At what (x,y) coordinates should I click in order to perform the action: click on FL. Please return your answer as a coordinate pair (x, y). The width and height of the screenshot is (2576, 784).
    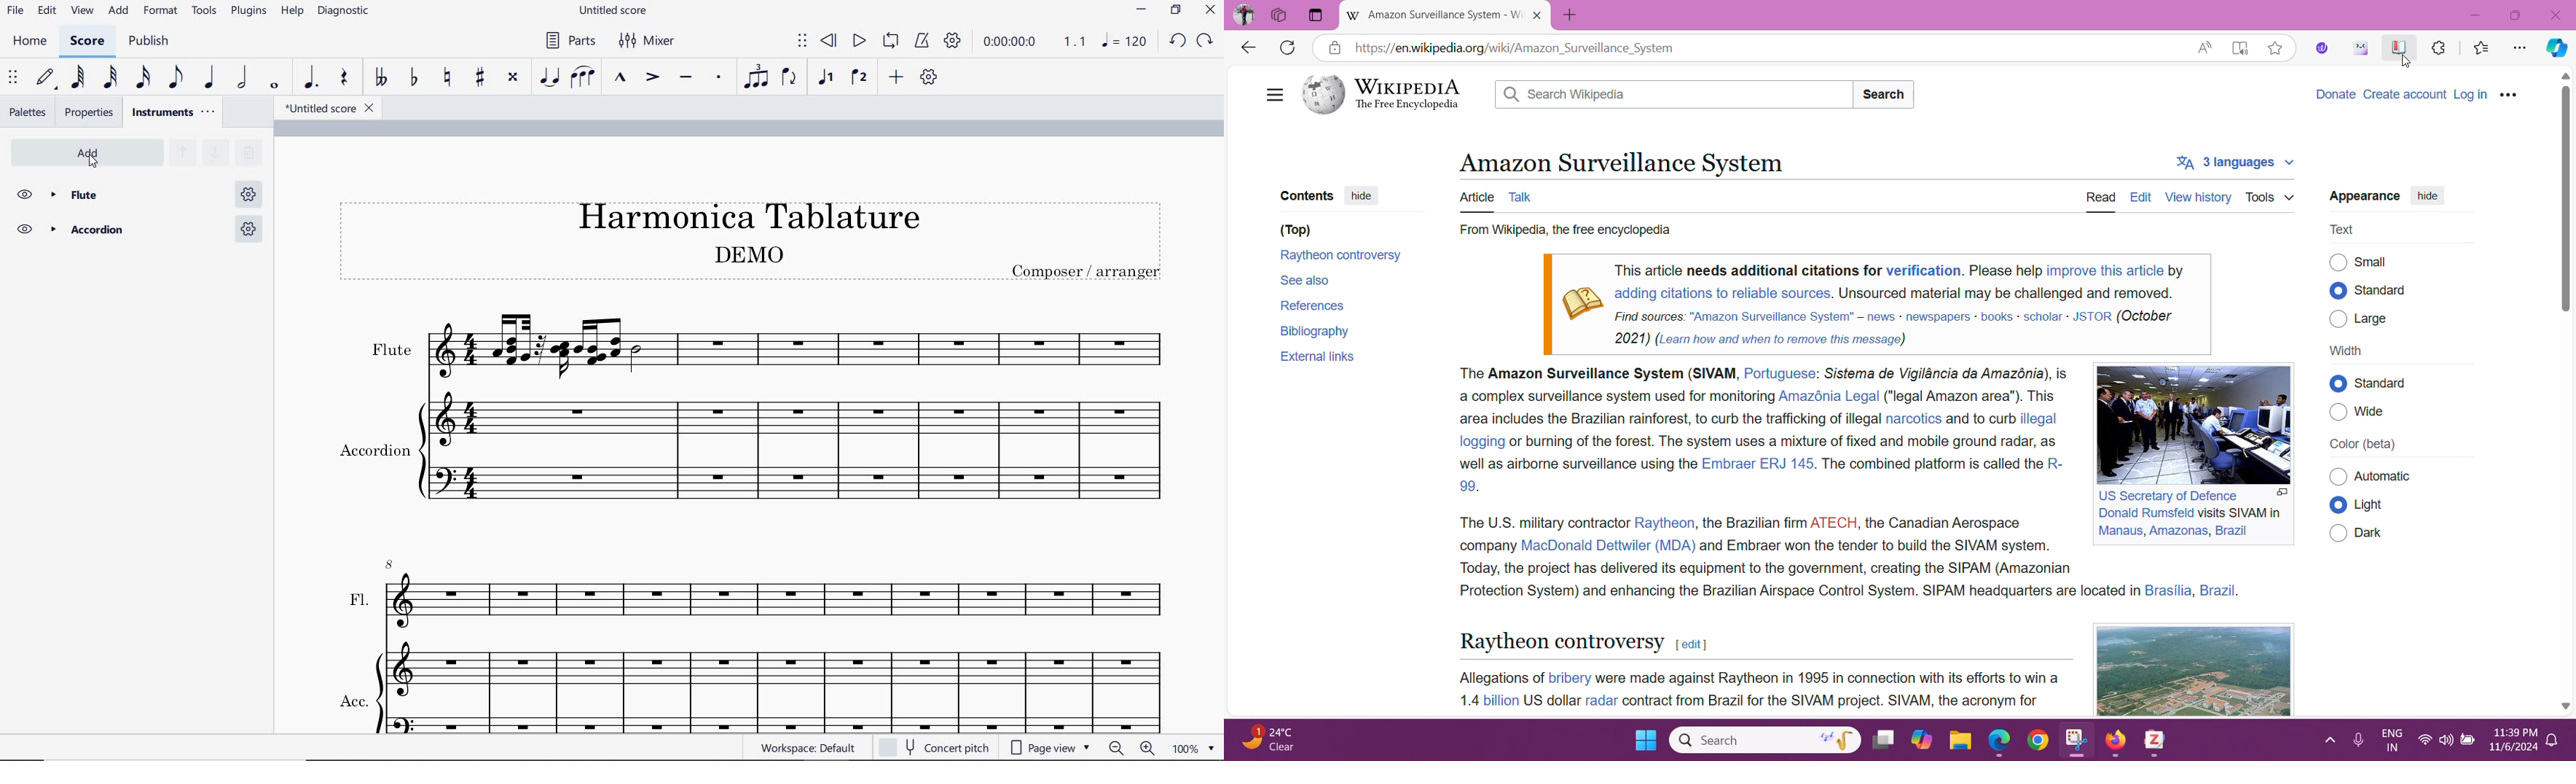
    Looking at the image, I should click on (753, 584).